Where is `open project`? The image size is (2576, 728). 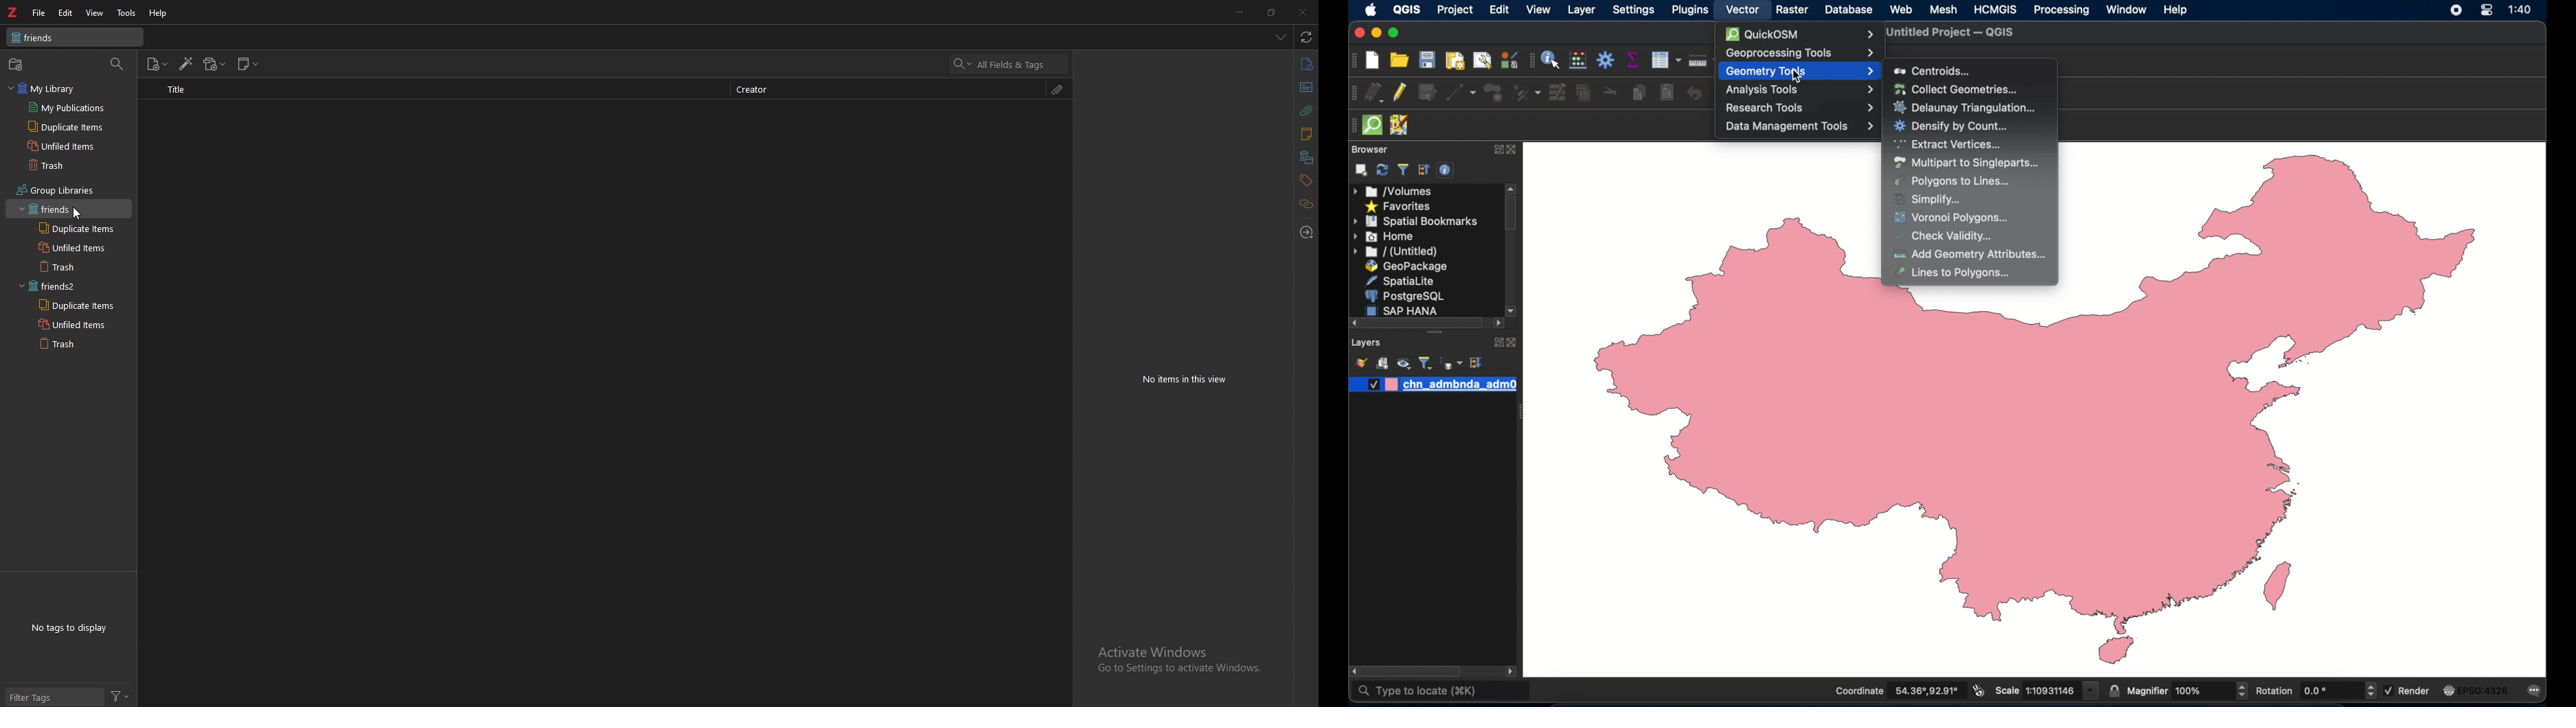
open project is located at coordinates (1398, 60).